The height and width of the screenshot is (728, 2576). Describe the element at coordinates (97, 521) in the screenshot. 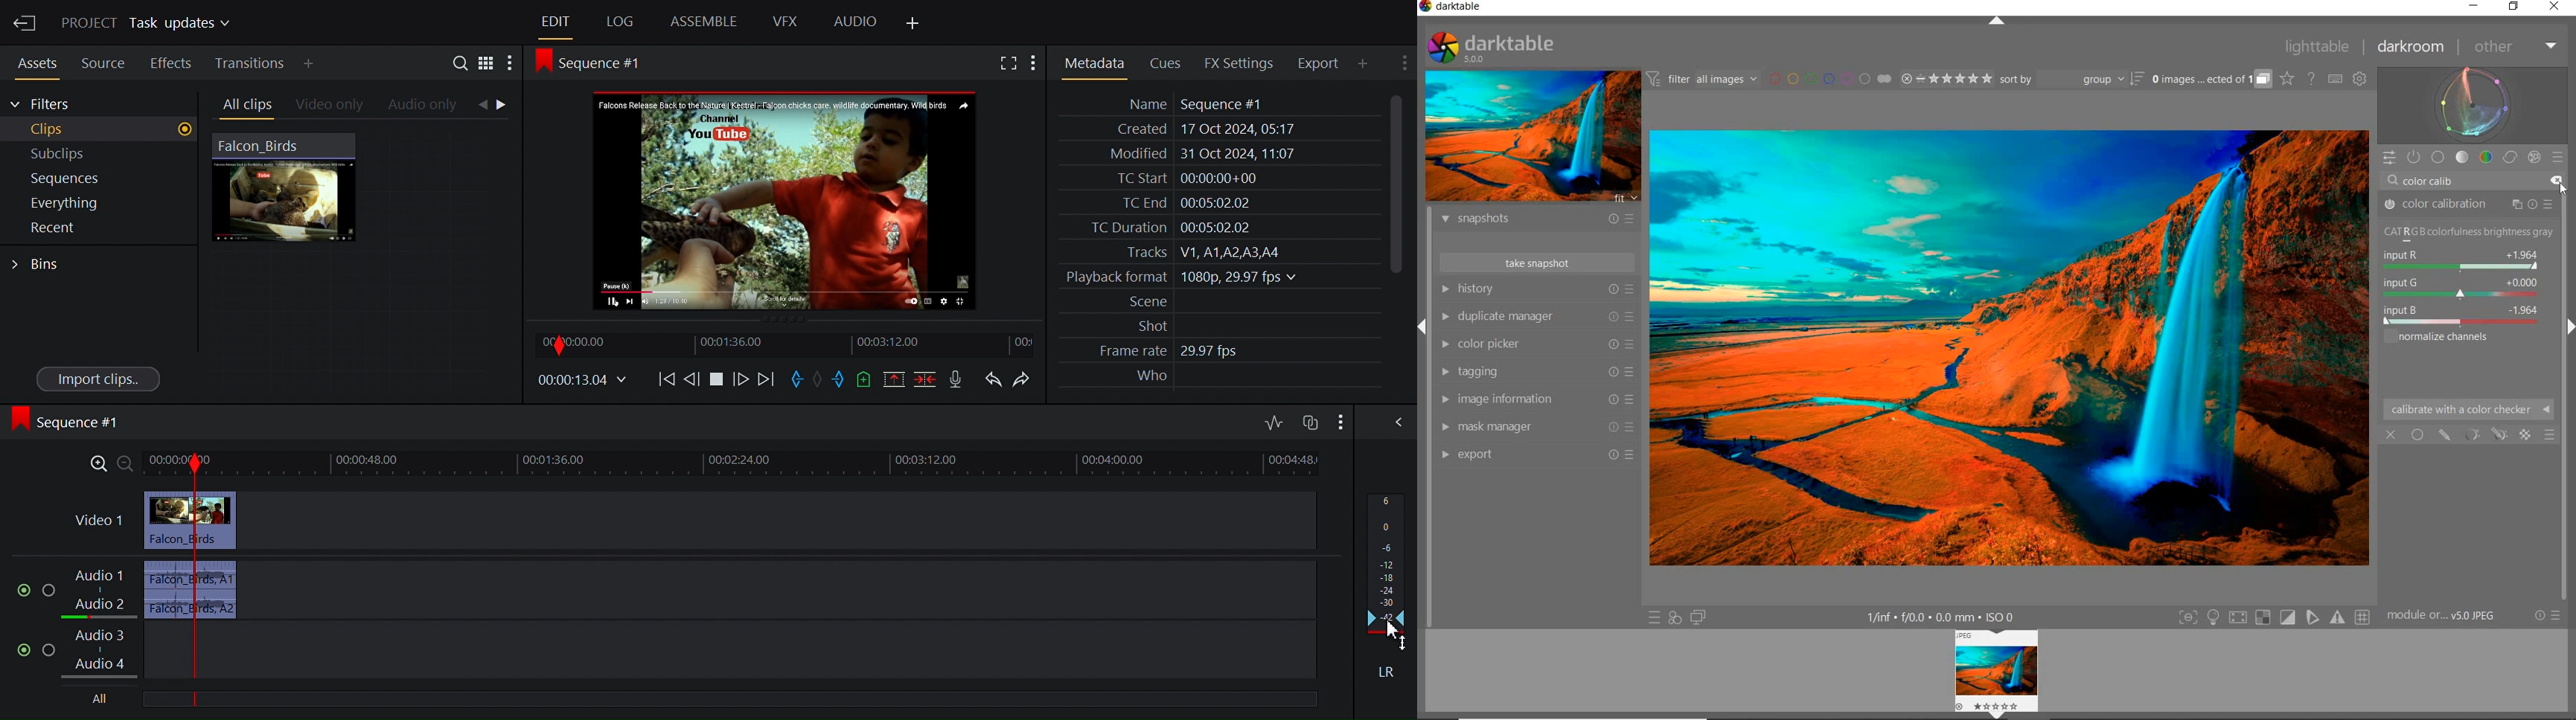

I see `Video 1` at that location.